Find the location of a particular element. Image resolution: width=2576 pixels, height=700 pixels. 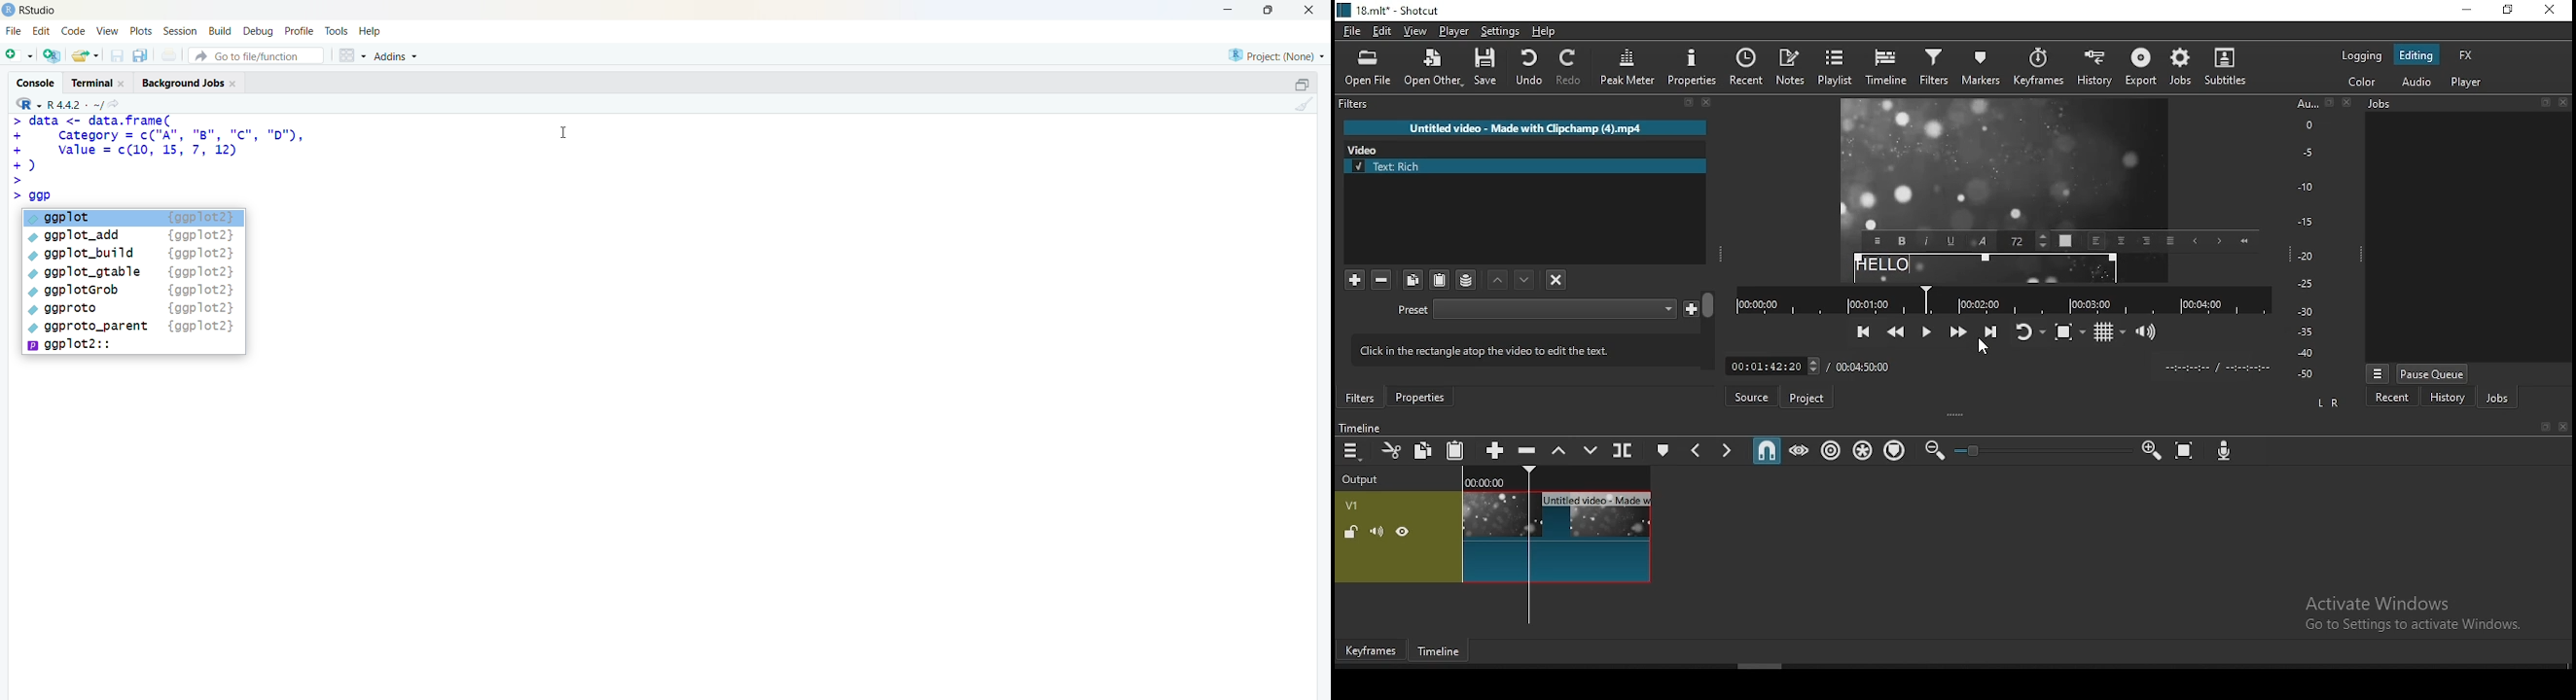

history is located at coordinates (2093, 71).